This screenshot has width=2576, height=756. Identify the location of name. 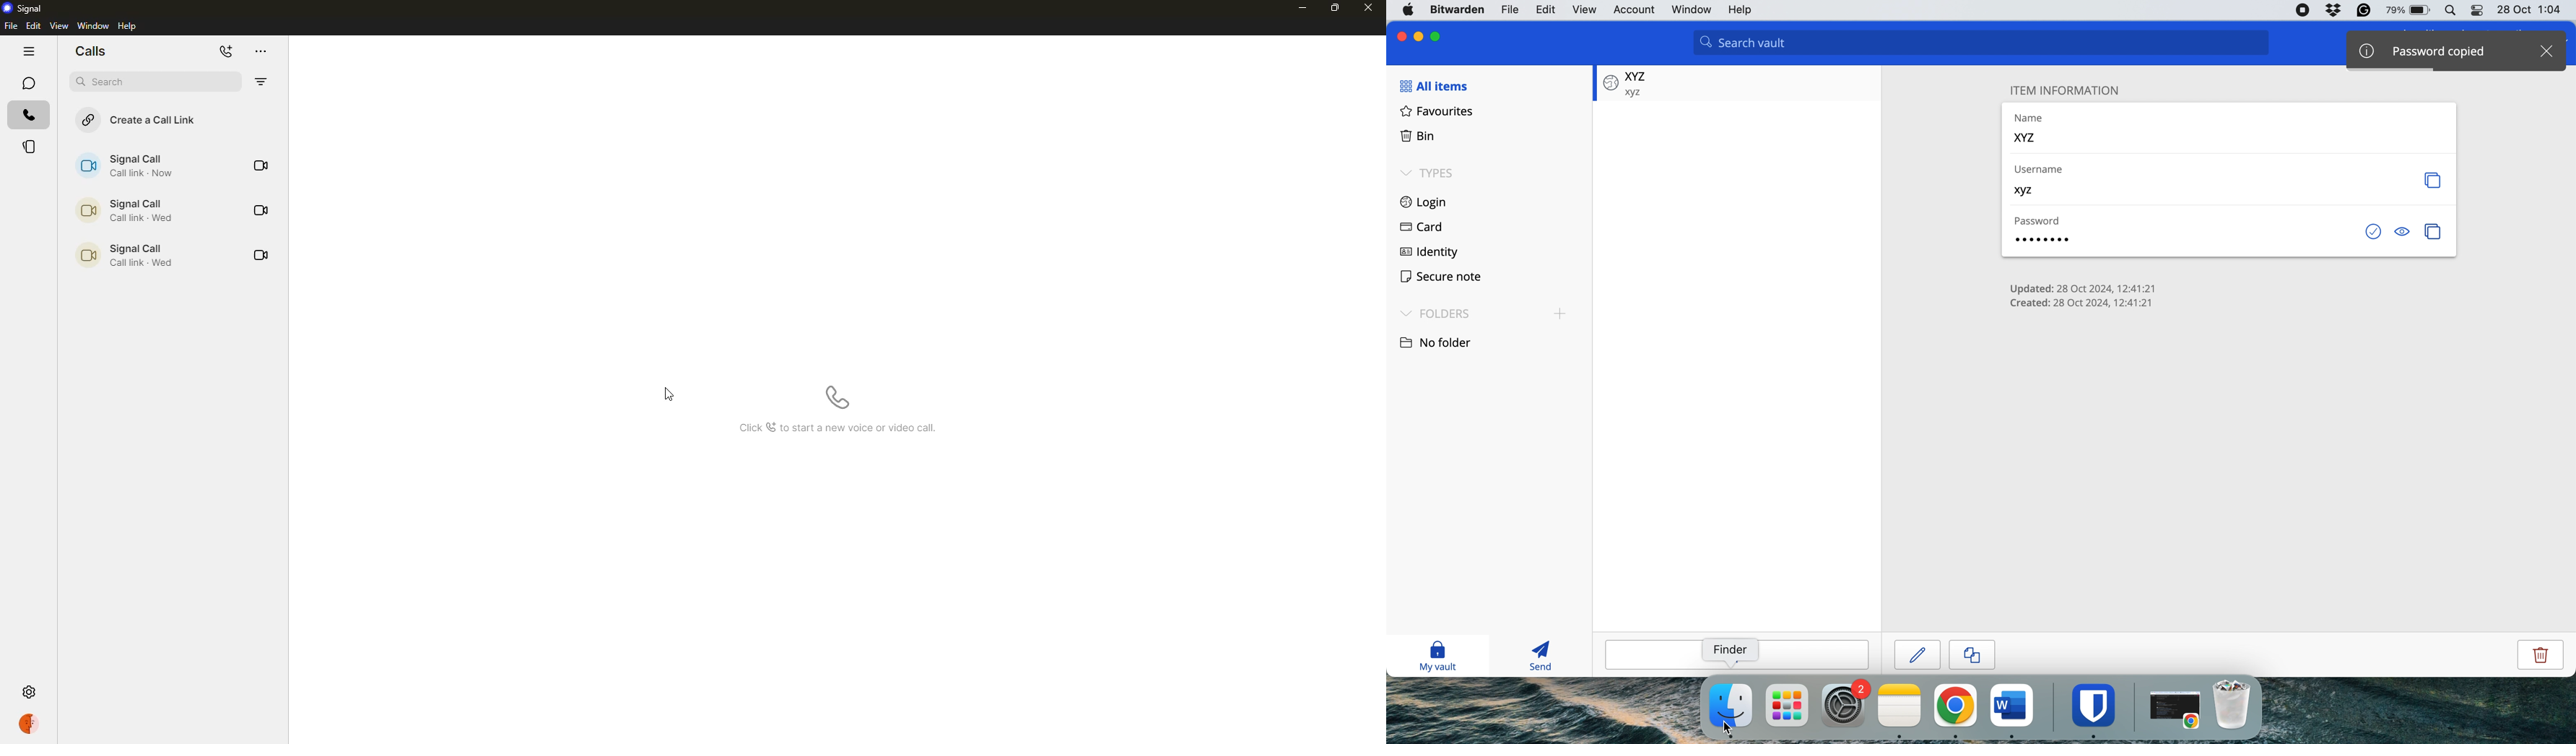
(2035, 129).